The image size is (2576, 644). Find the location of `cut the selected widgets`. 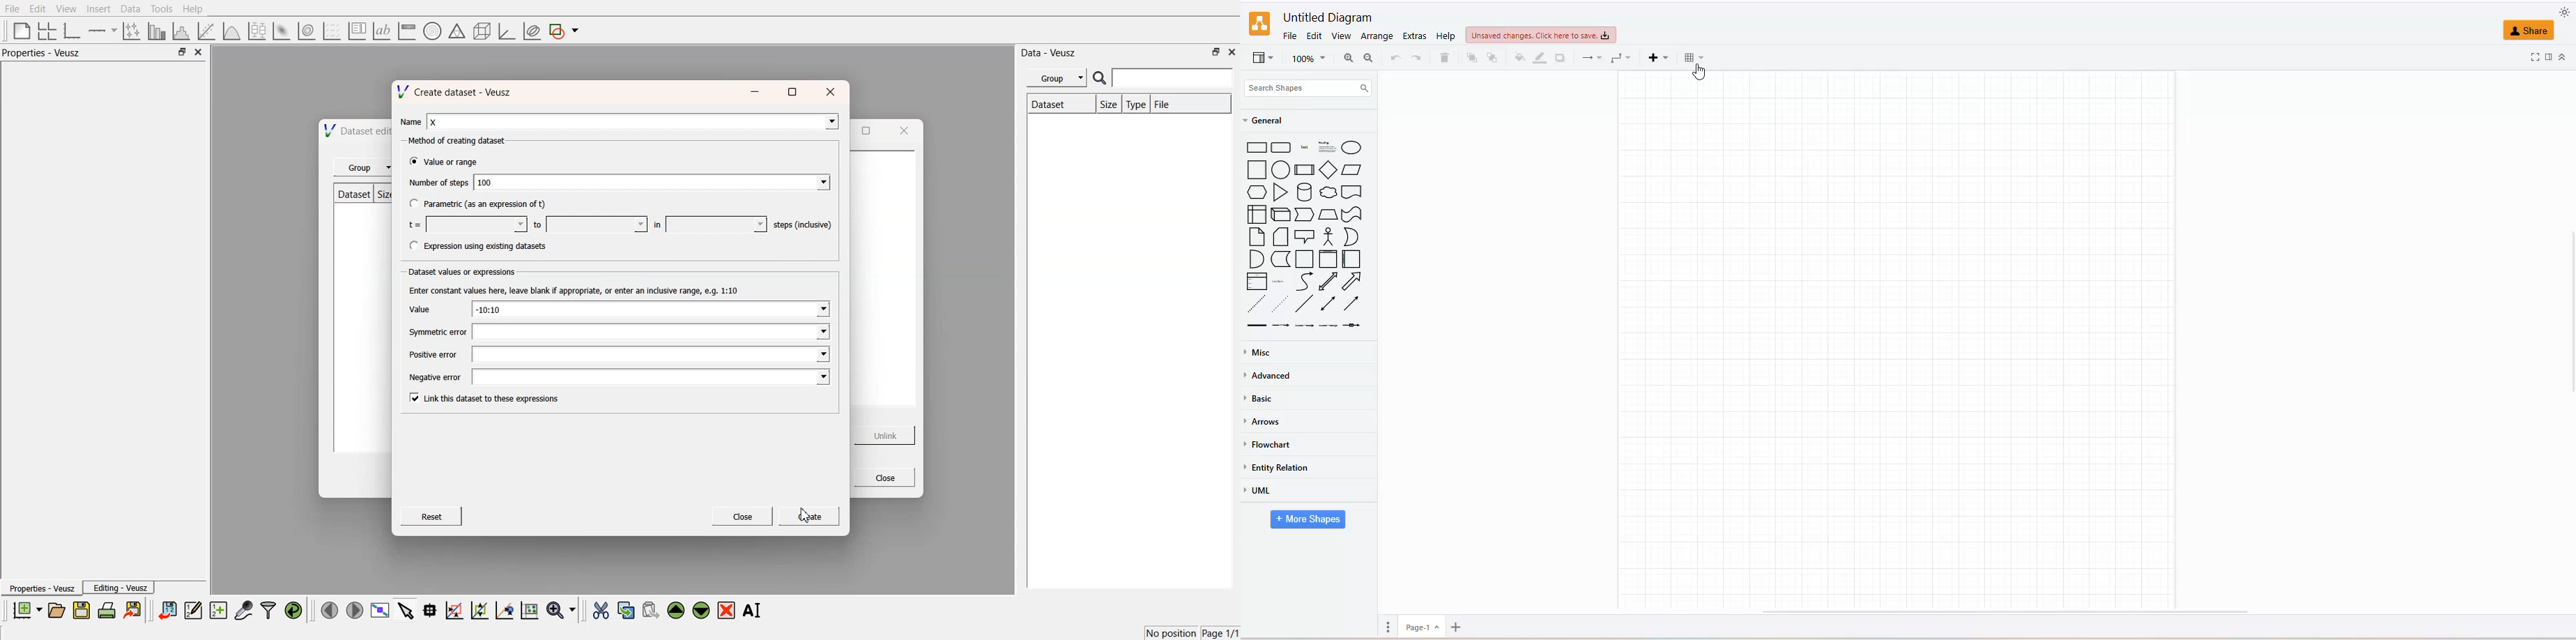

cut the selected widgets is located at coordinates (600, 611).